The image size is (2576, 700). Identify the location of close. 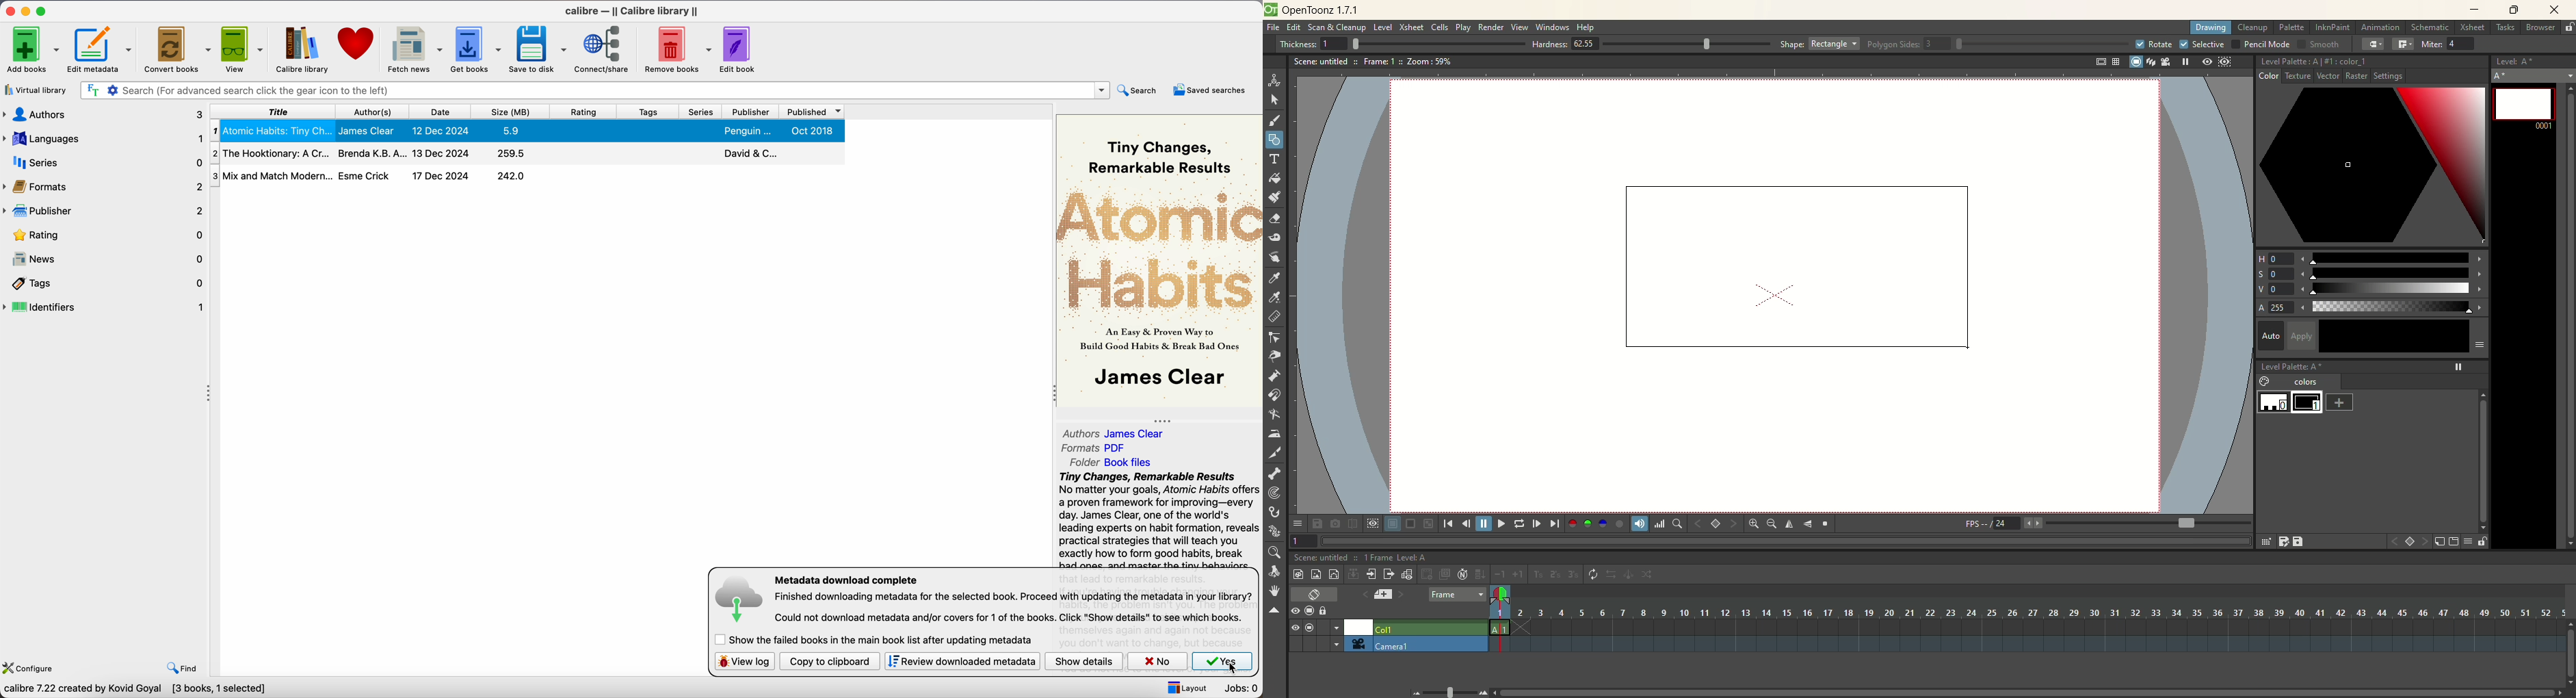
(2551, 11).